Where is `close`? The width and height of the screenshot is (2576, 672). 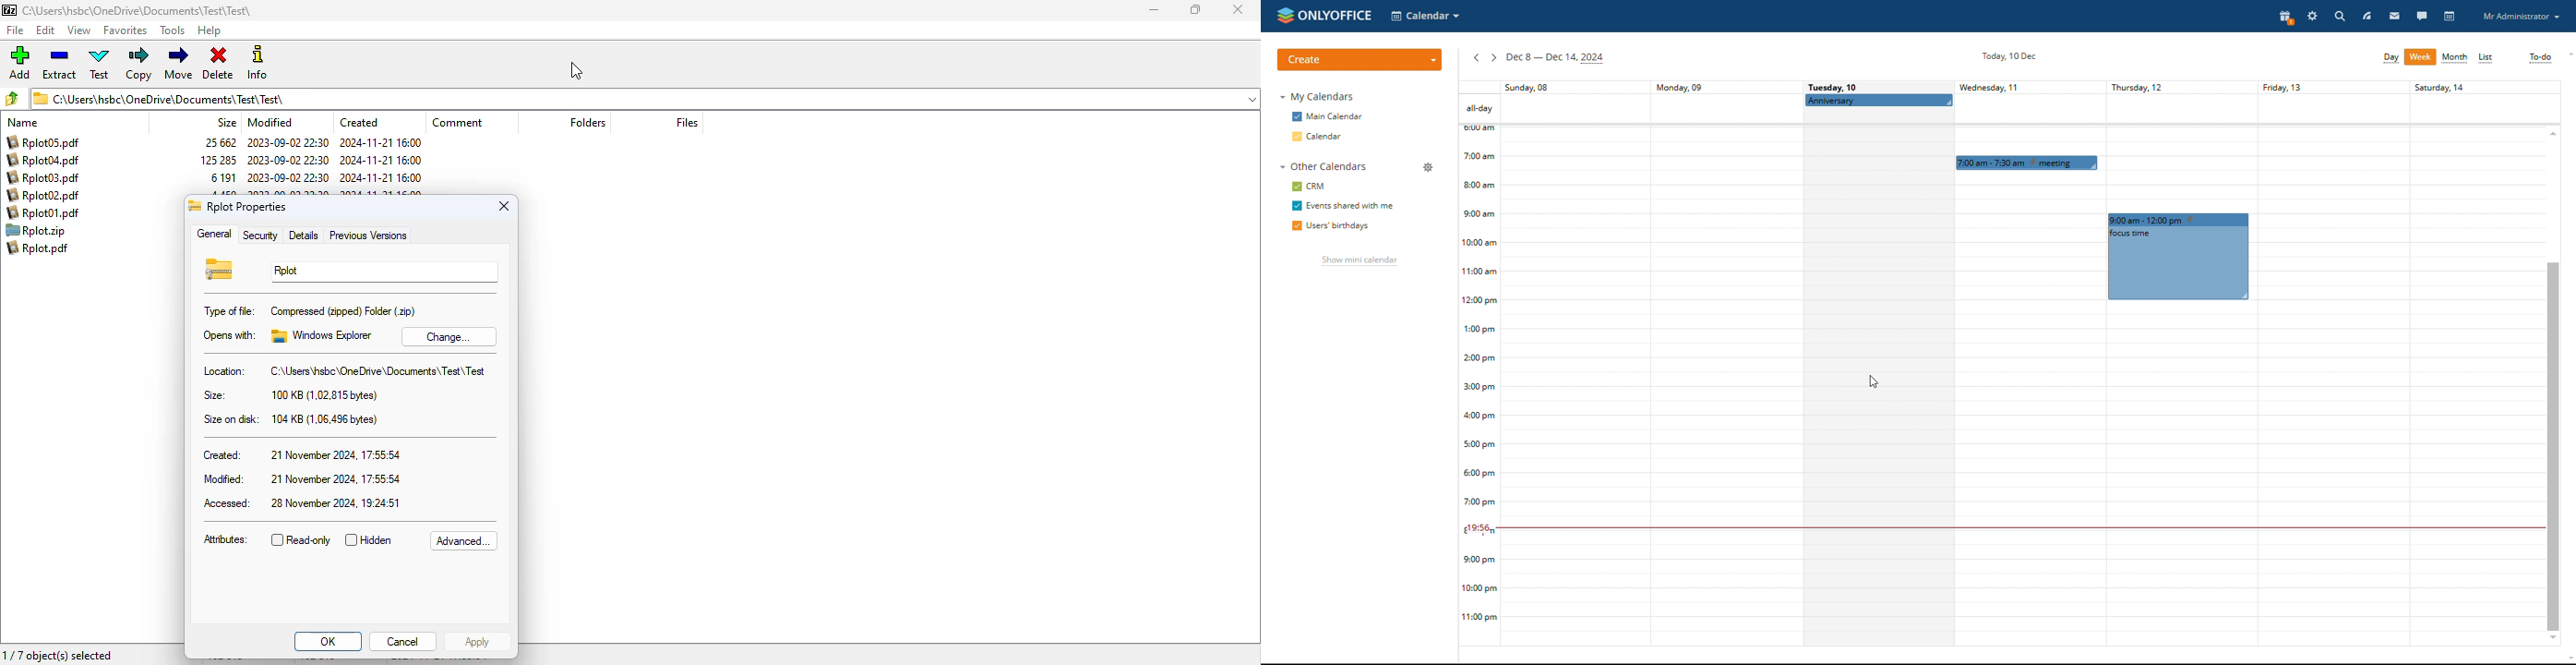 close is located at coordinates (1238, 10).